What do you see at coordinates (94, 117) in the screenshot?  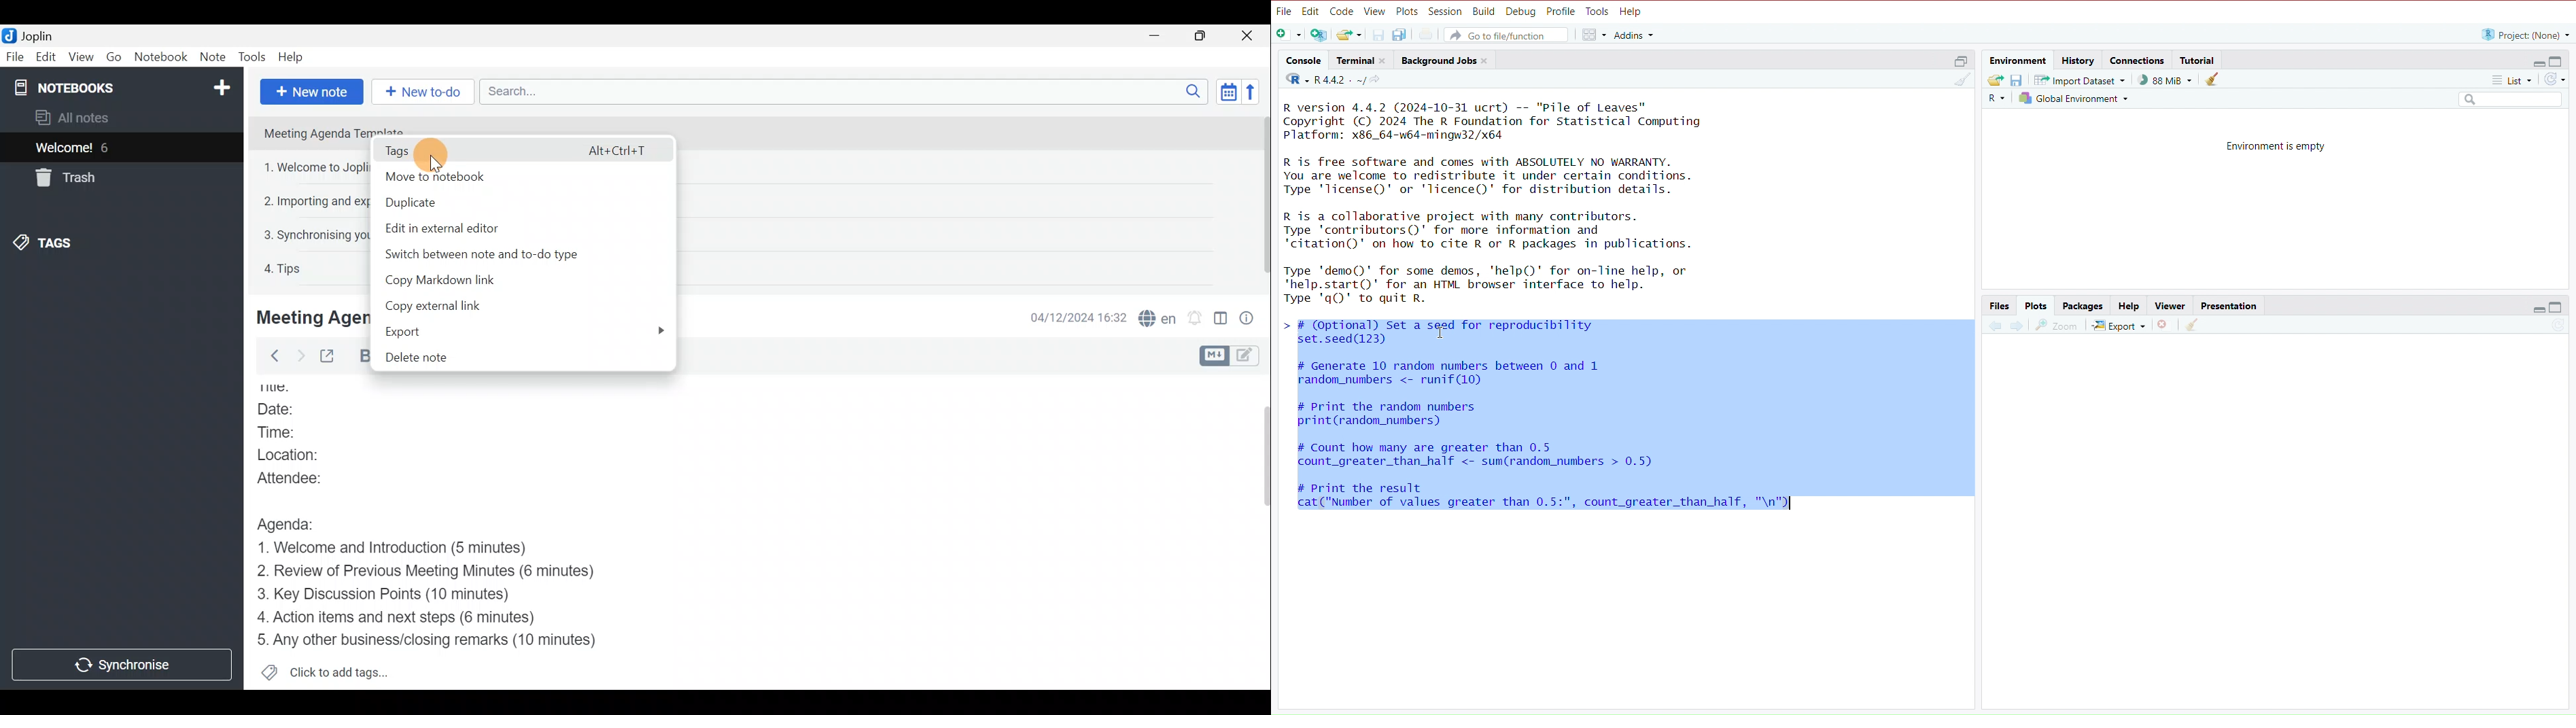 I see `All notes` at bounding box center [94, 117].